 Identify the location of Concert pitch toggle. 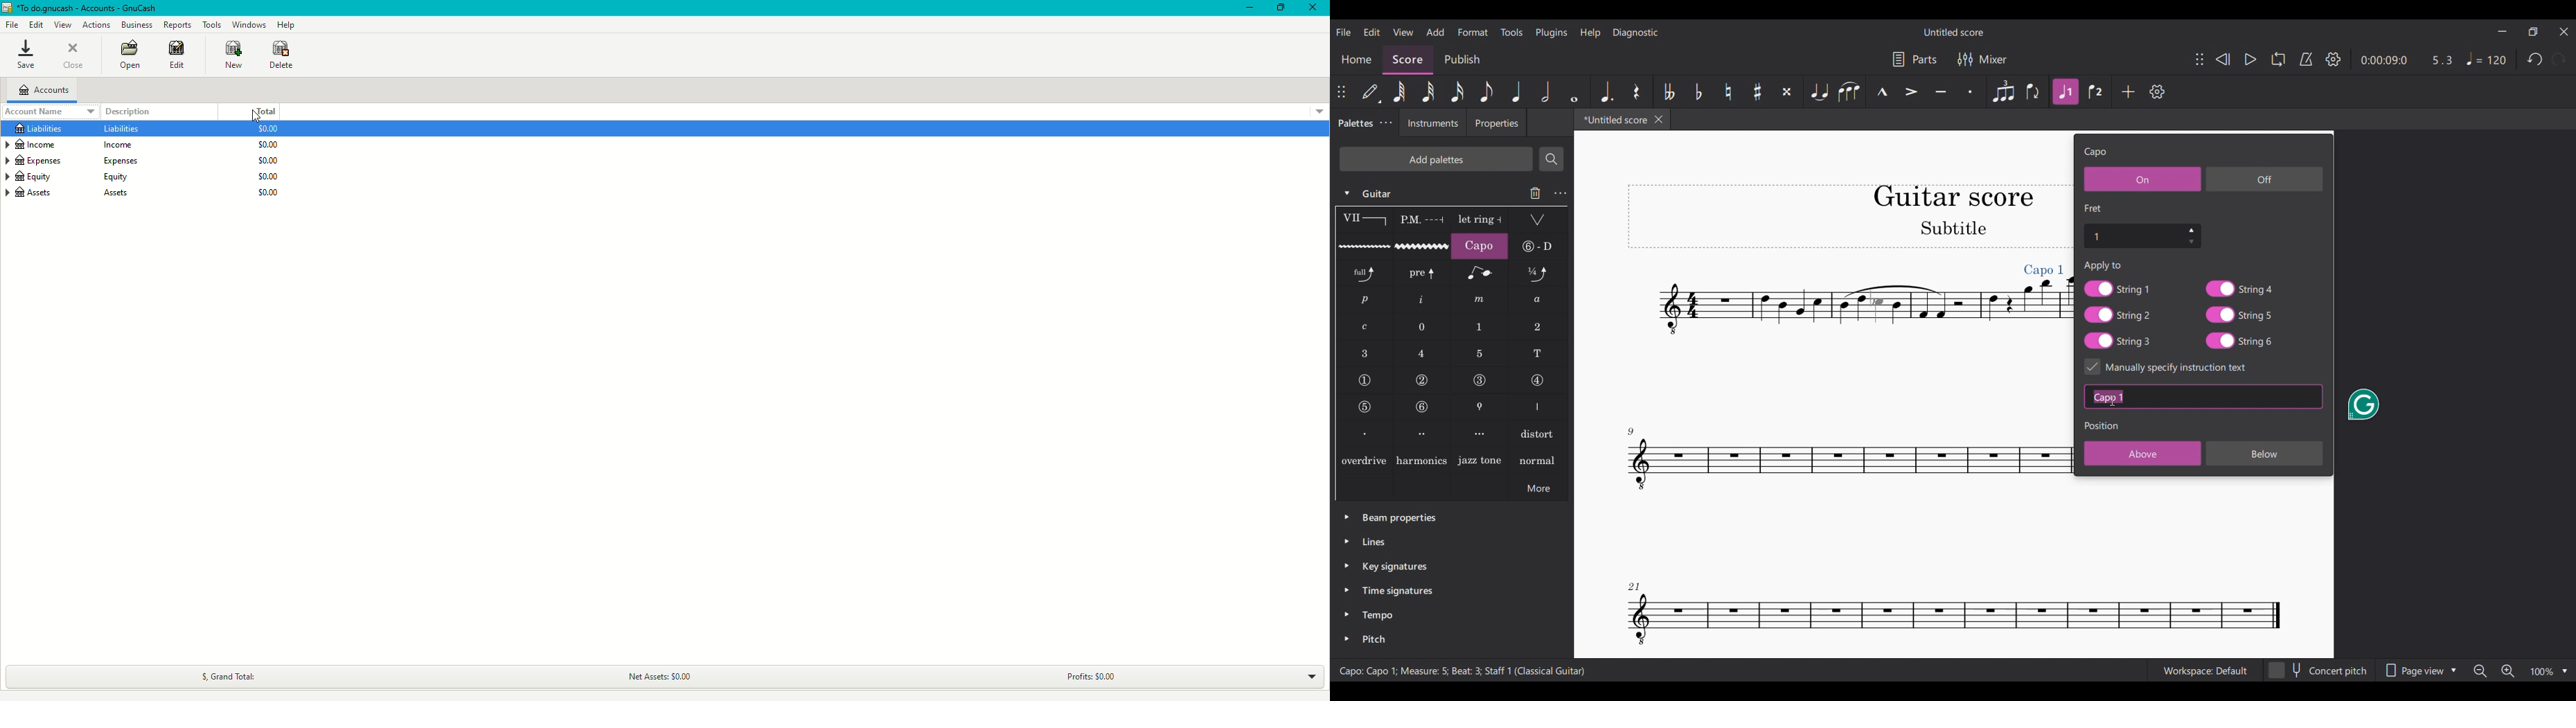
(2320, 670).